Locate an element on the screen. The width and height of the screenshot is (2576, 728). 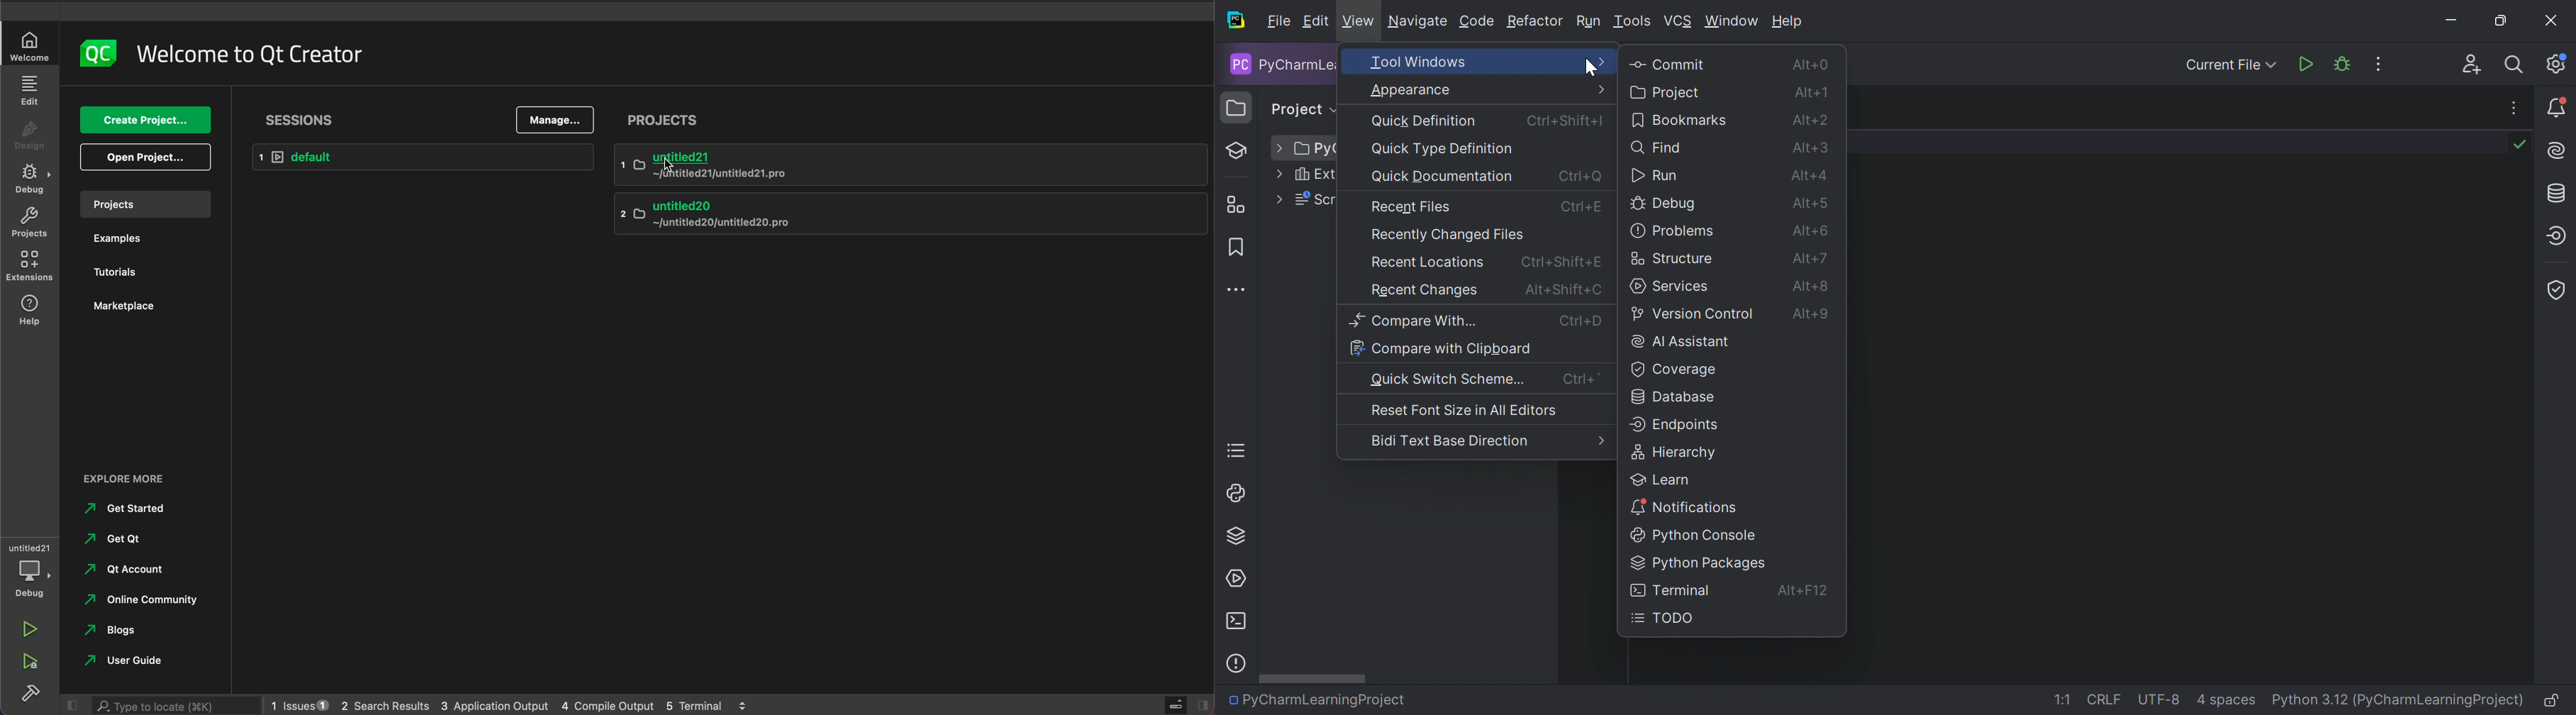
Learn is located at coordinates (1243, 150).